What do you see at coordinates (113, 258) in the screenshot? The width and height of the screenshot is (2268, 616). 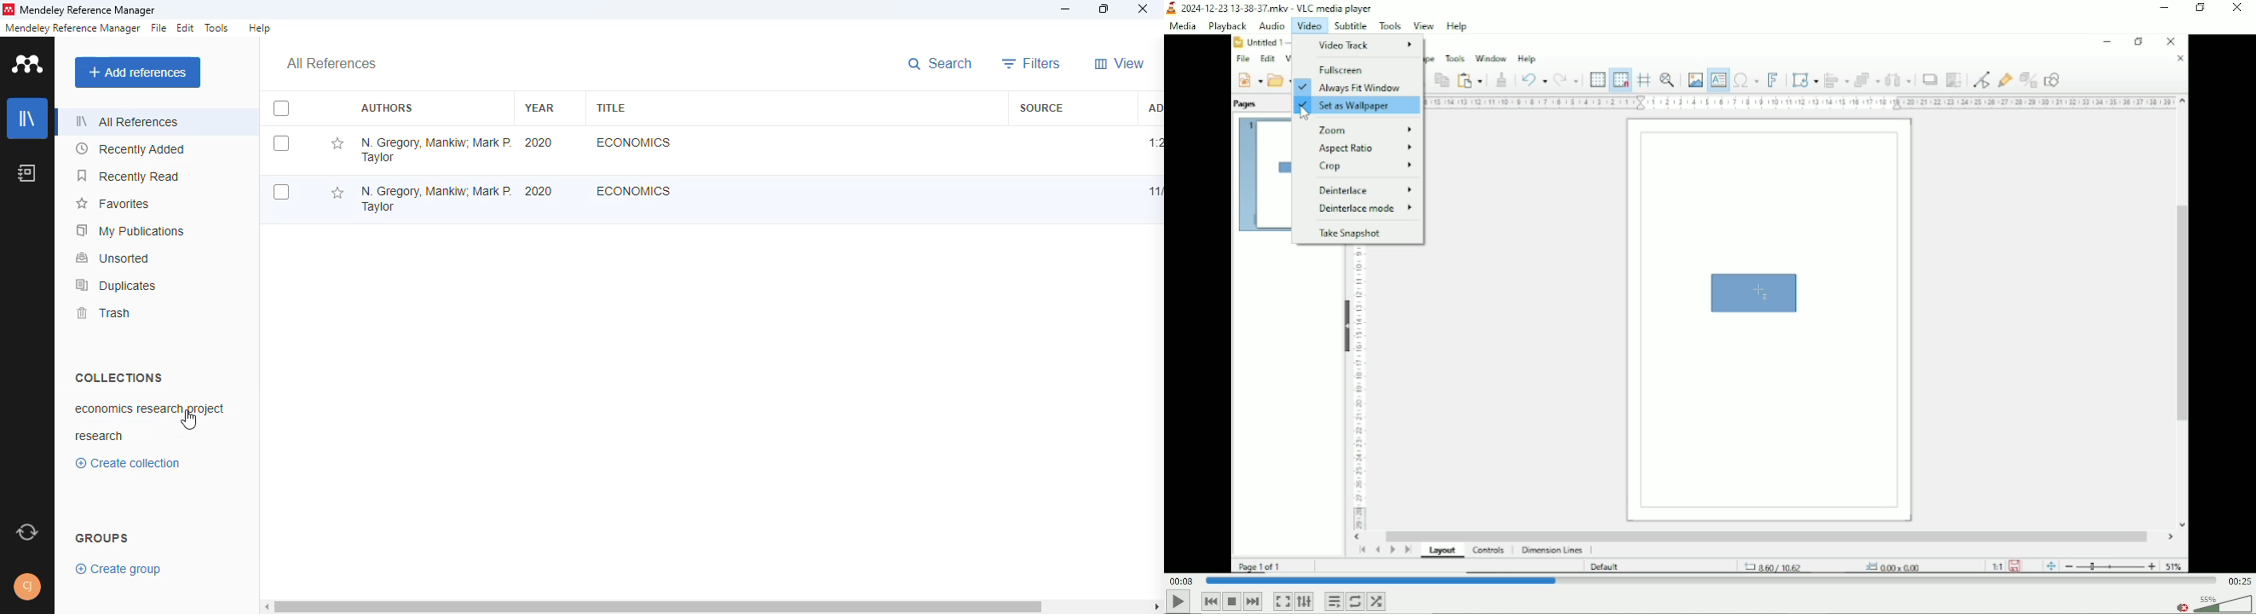 I see `unsorted` at bounding box center [113, 258].